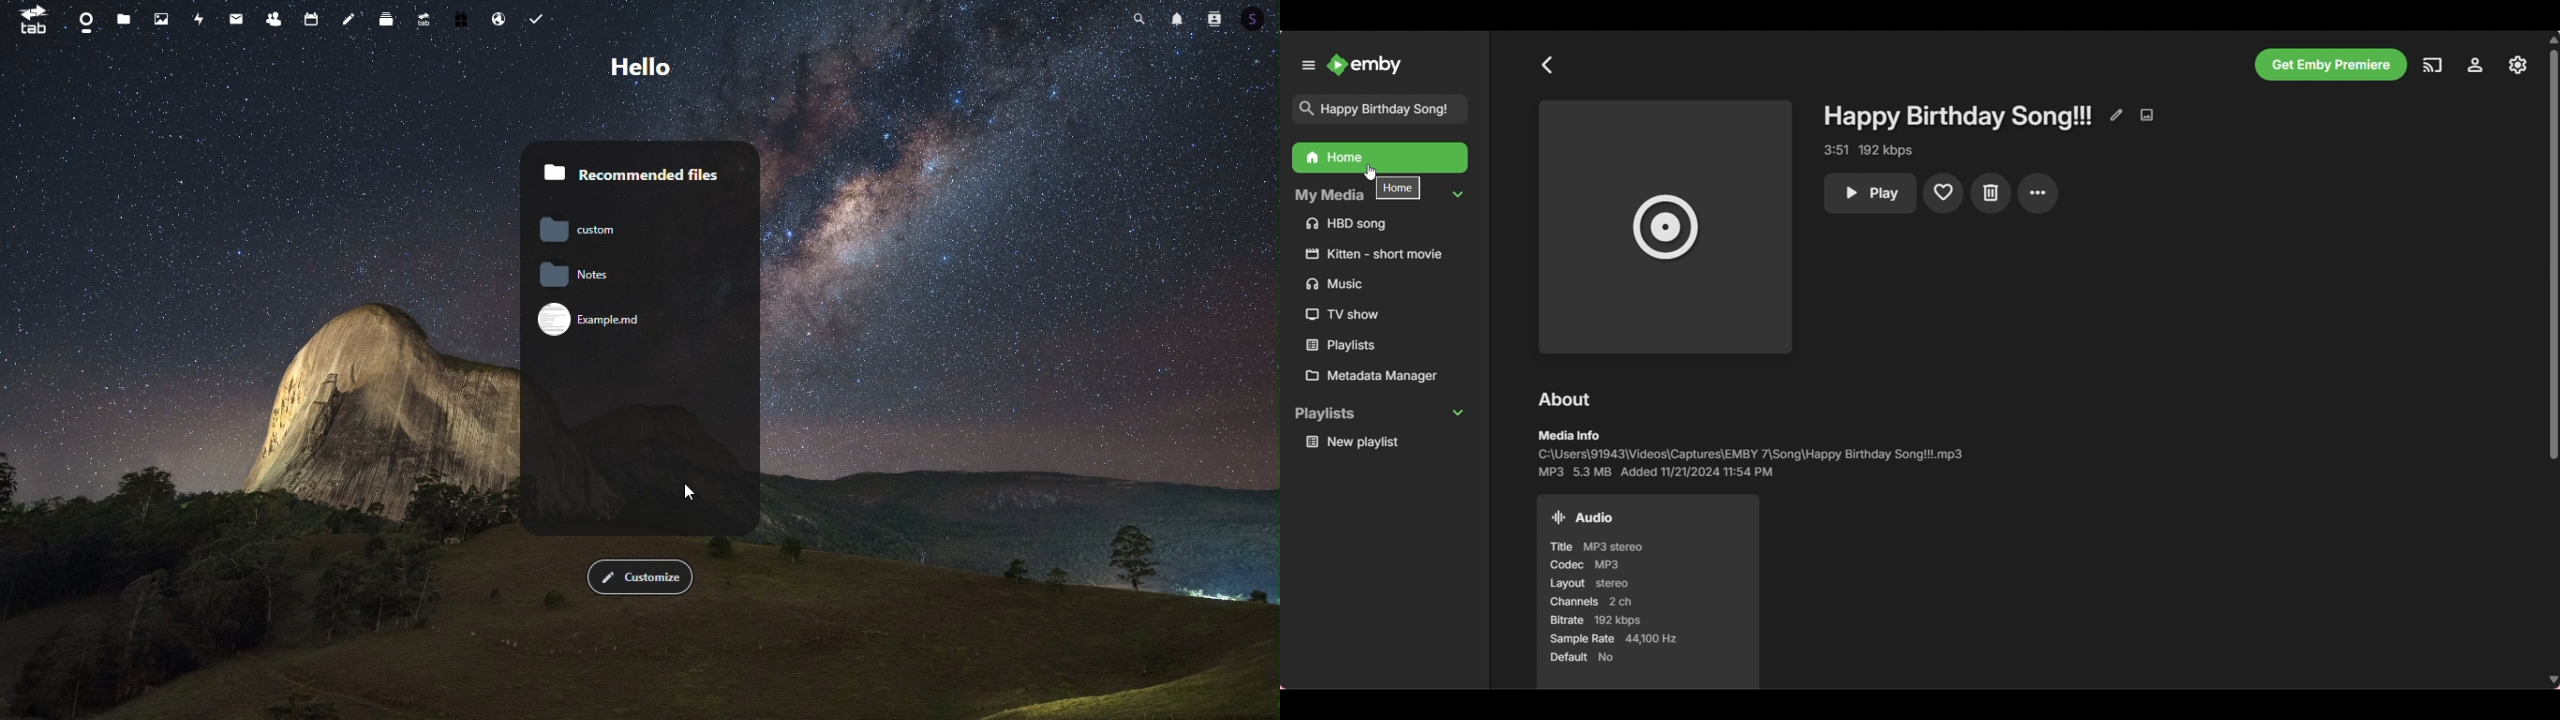  Describe the element at coordinates (597, 321) in the screenshot. I see `Example` at that location.